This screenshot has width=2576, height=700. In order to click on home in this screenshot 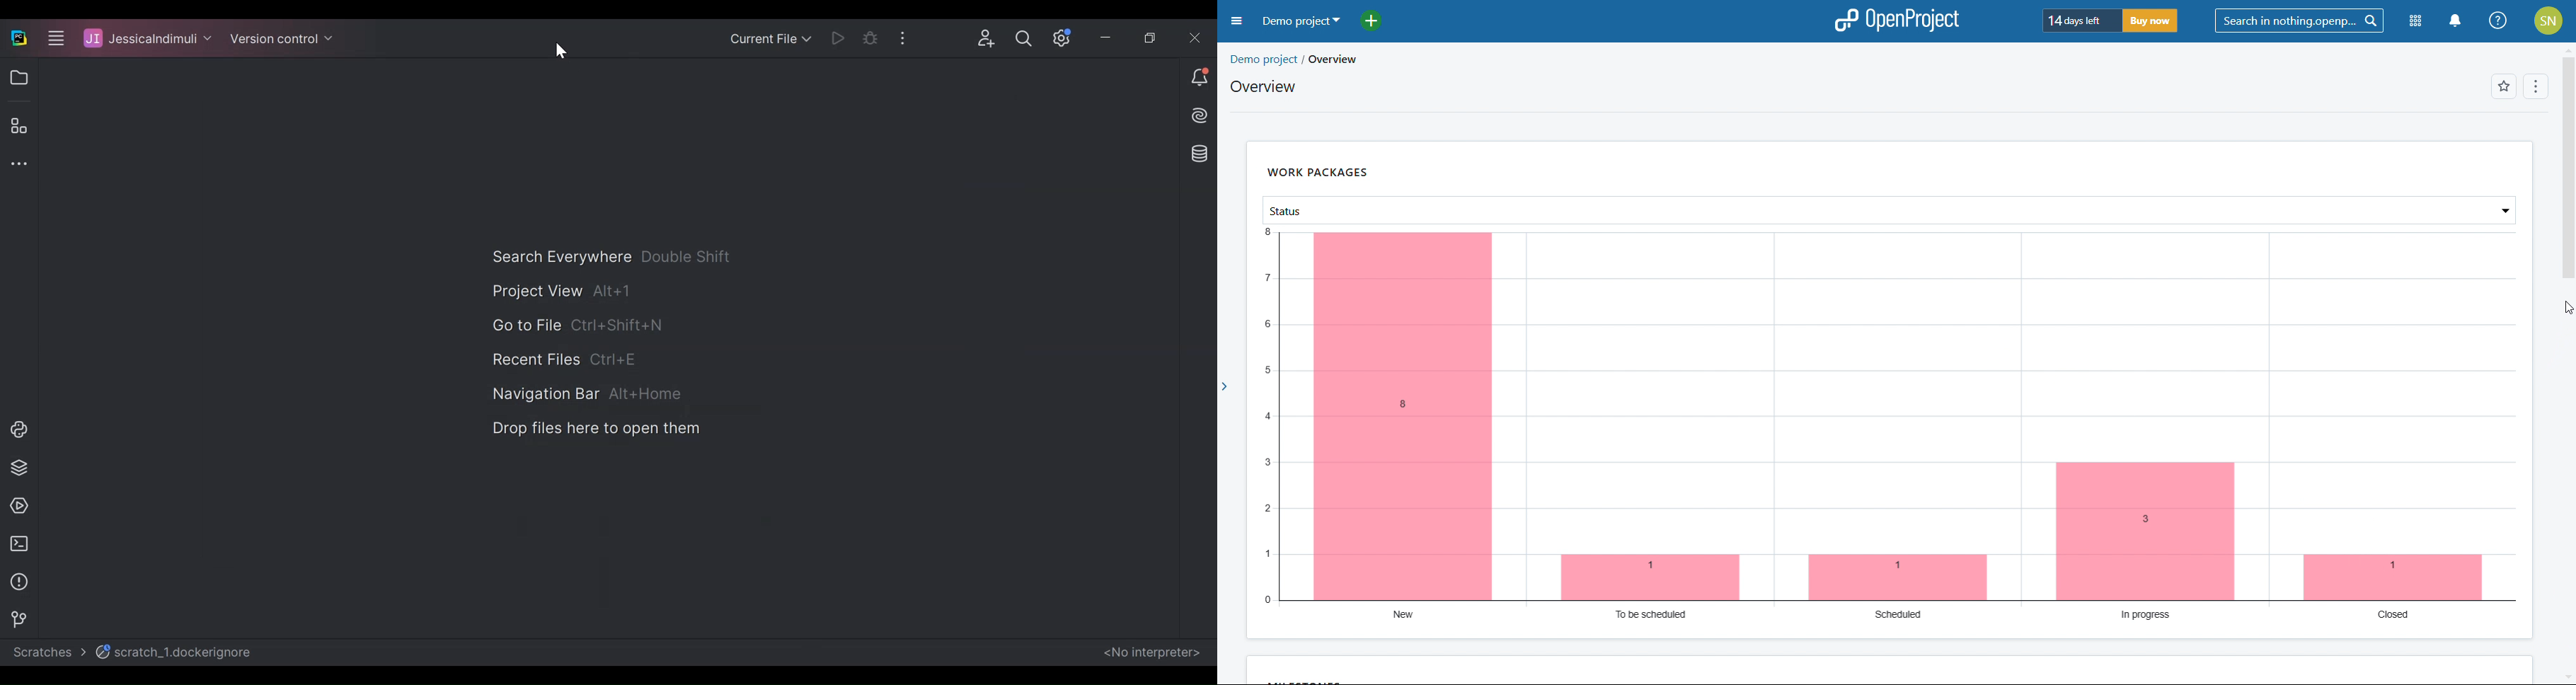, I will do `click(1384, 57)`.